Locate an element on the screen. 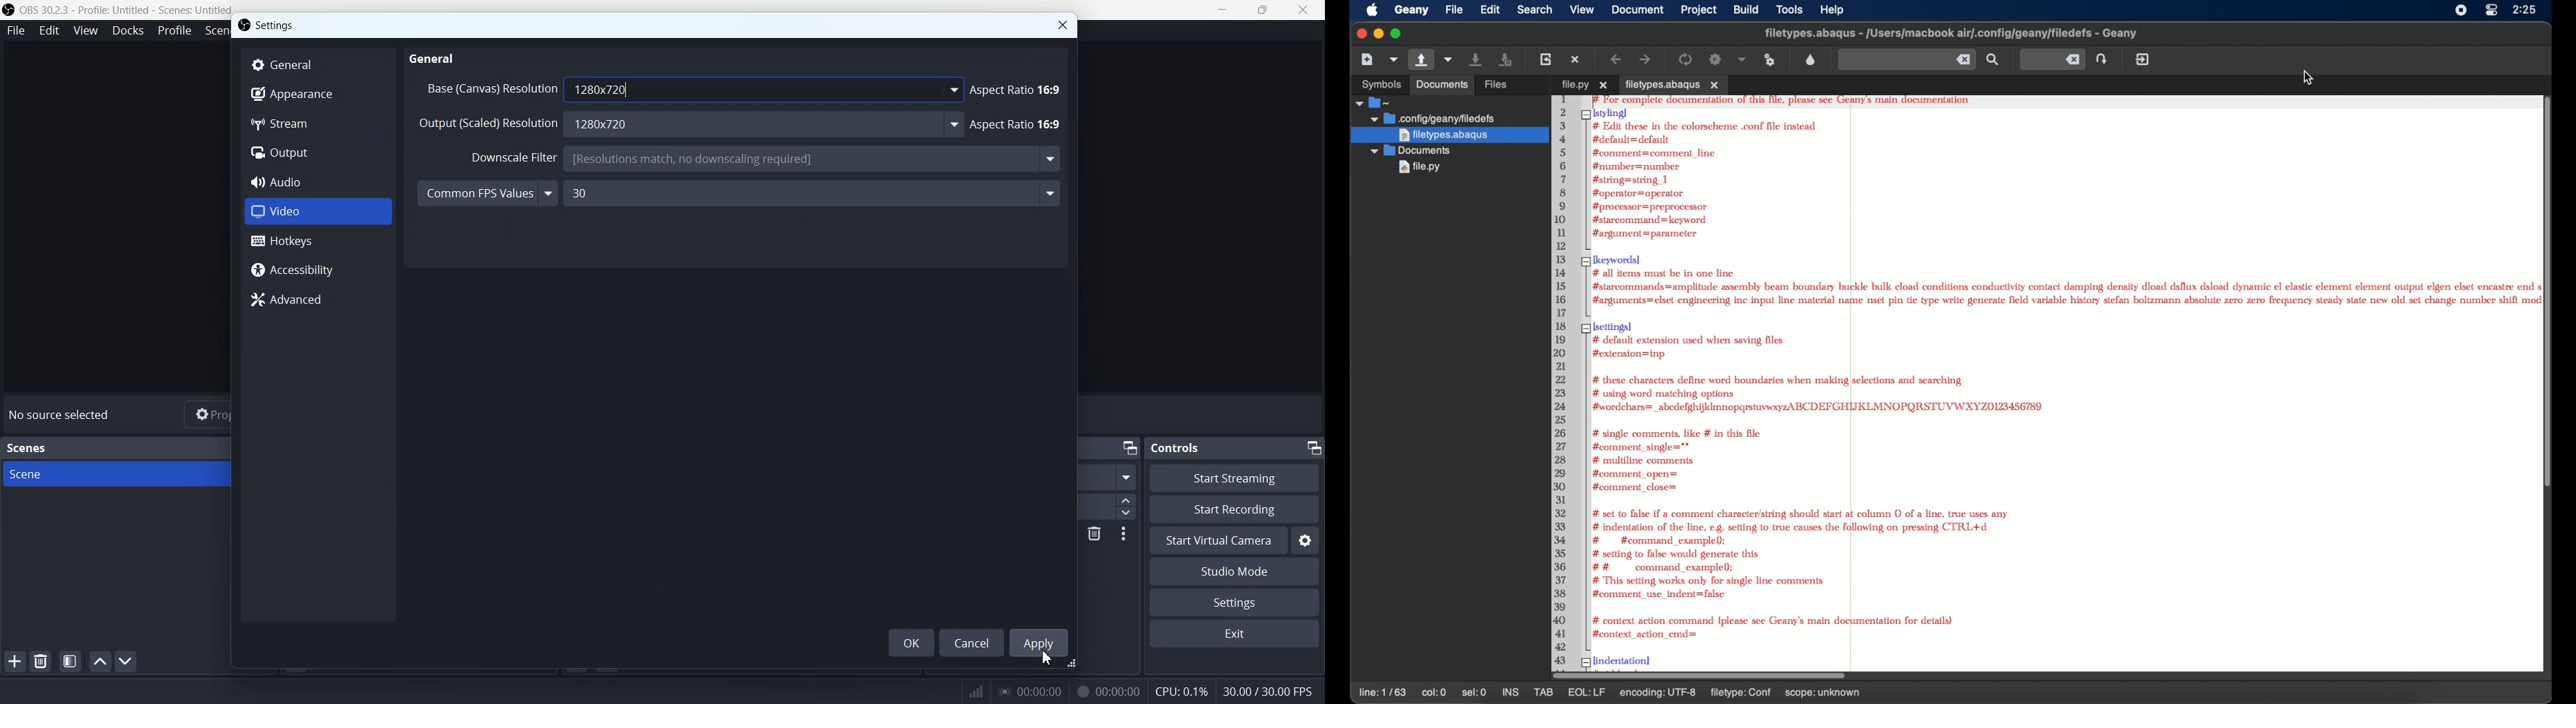  open an existing file is located at coordinates (1422, 60).